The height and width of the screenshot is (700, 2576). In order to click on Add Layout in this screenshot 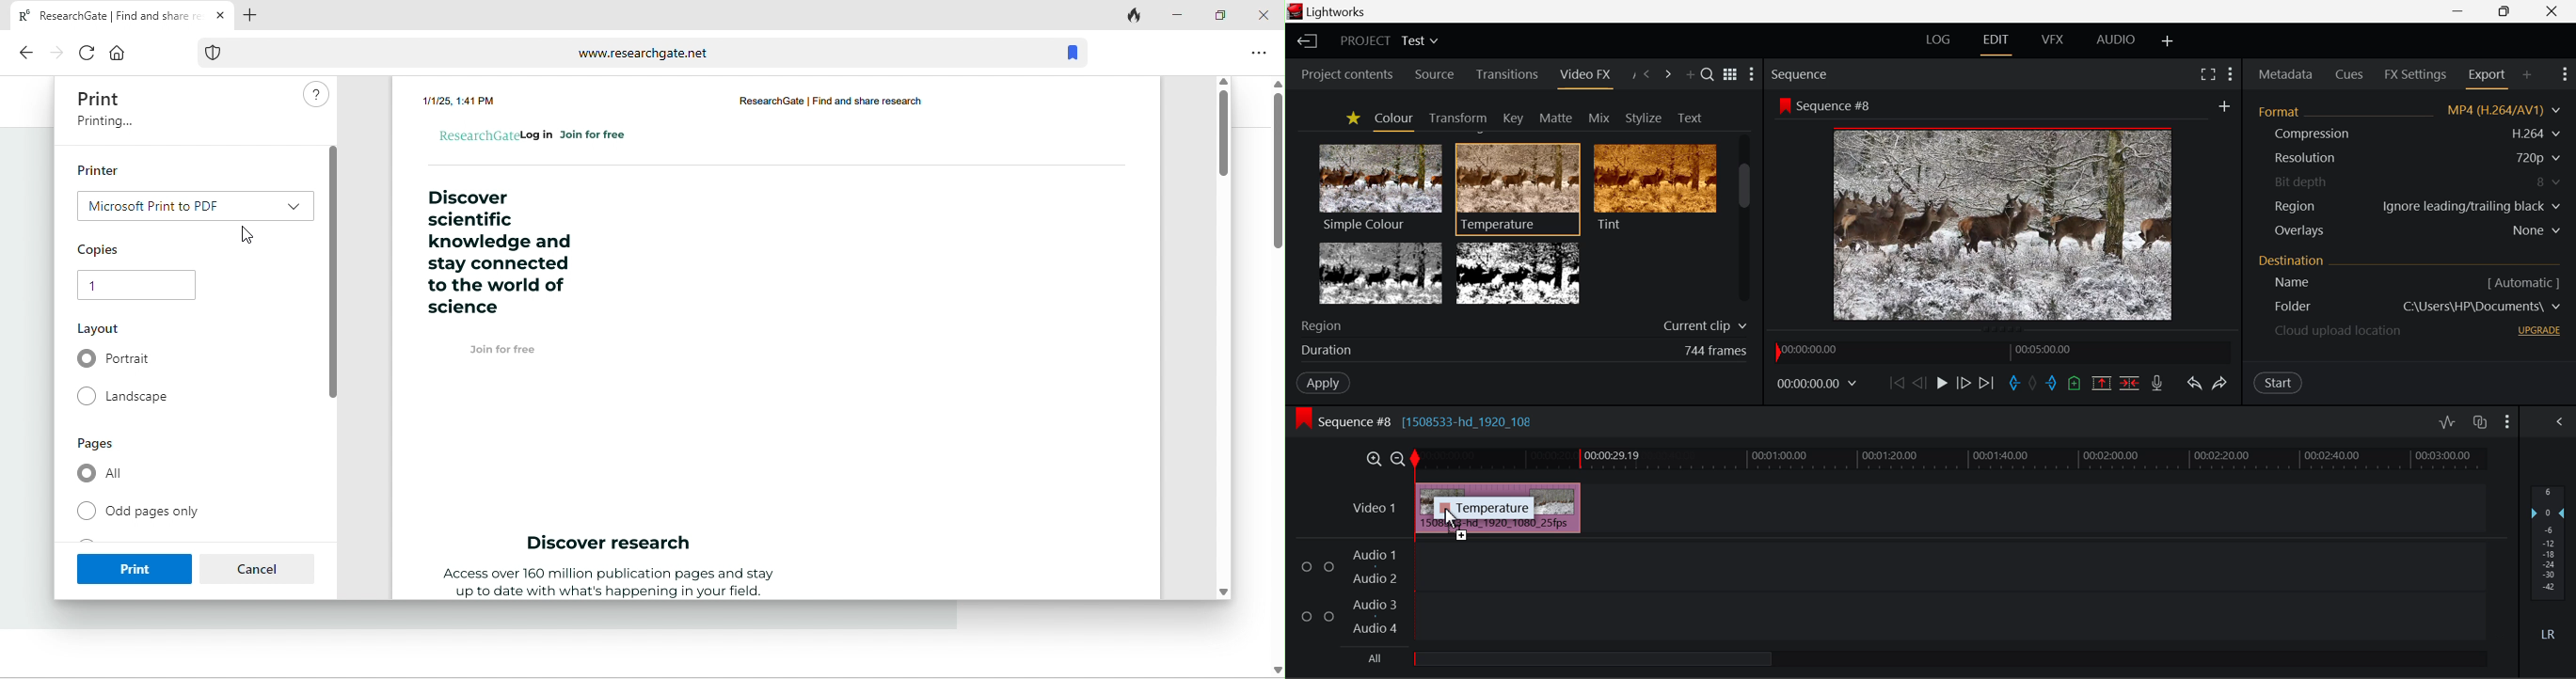, I will do `click(2168, 41)`.